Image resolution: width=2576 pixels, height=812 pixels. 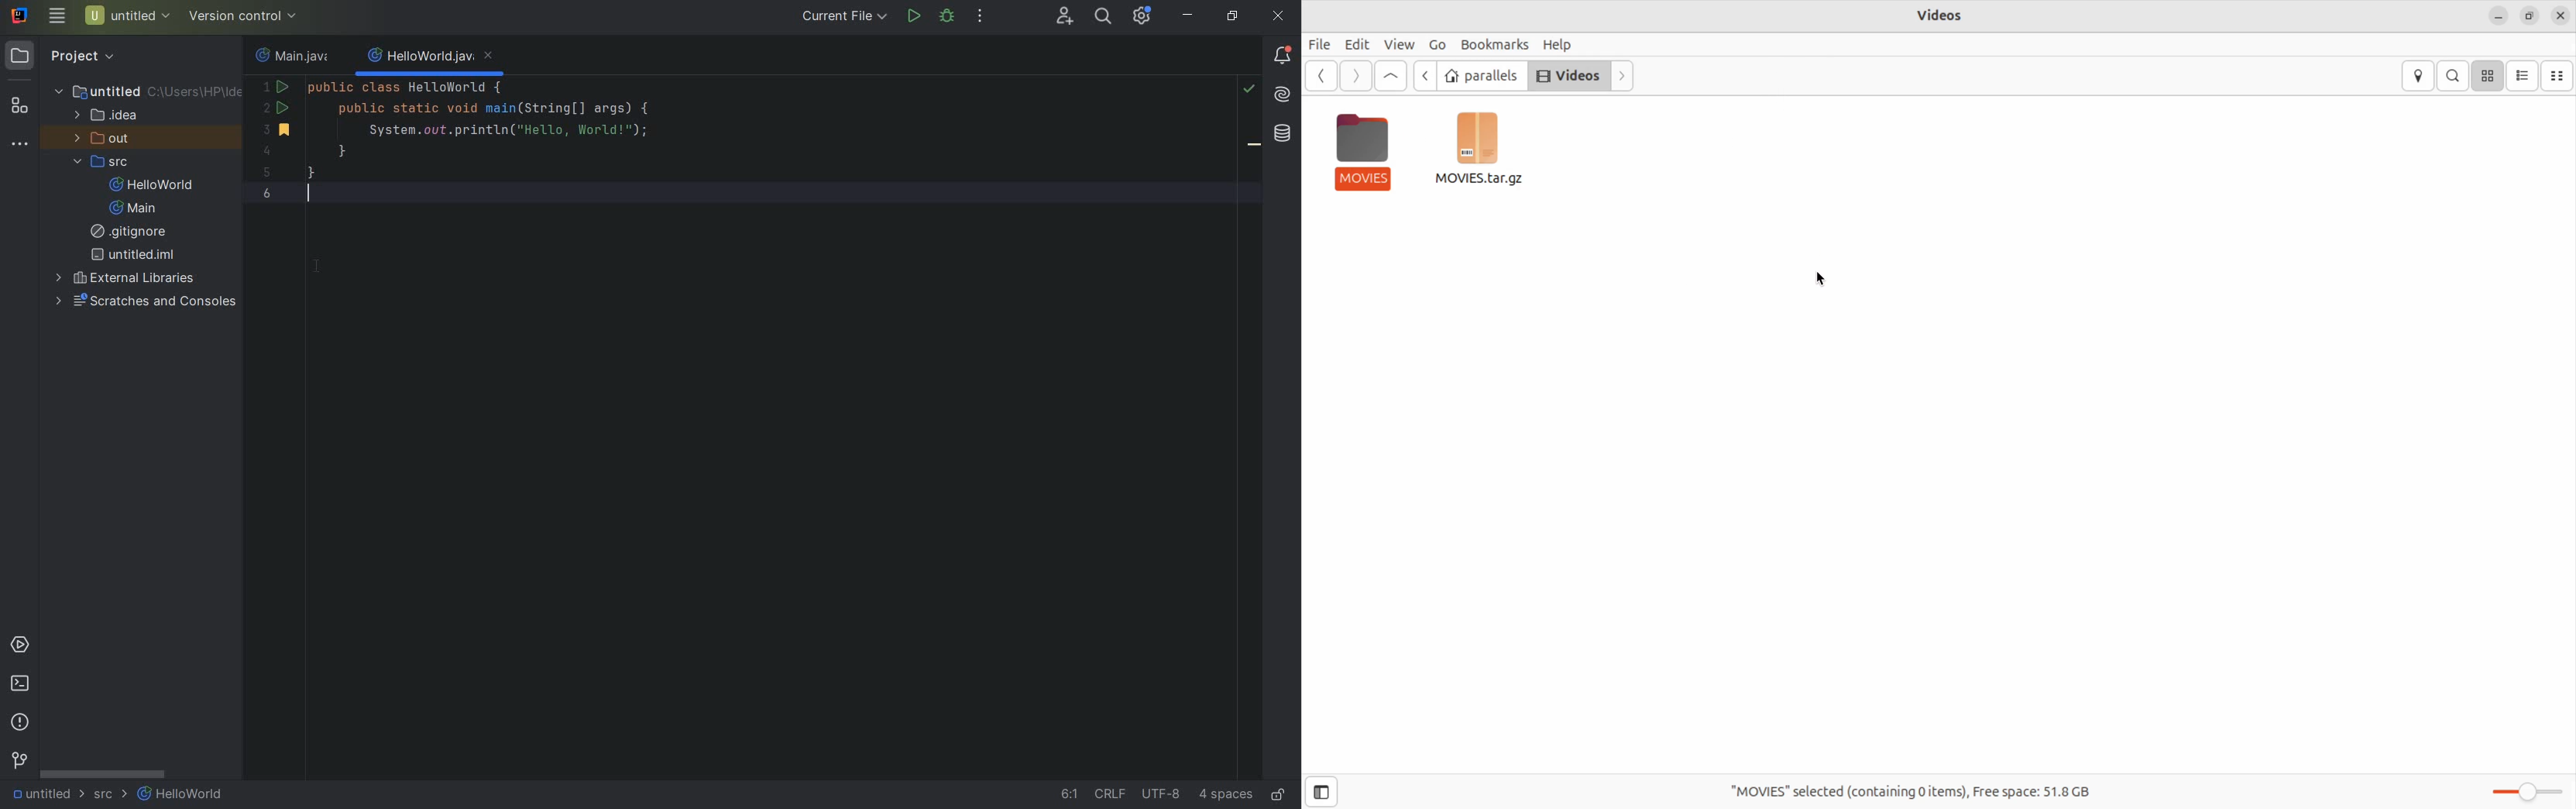 I want to click on cursor, so click(x=1823, y=278).